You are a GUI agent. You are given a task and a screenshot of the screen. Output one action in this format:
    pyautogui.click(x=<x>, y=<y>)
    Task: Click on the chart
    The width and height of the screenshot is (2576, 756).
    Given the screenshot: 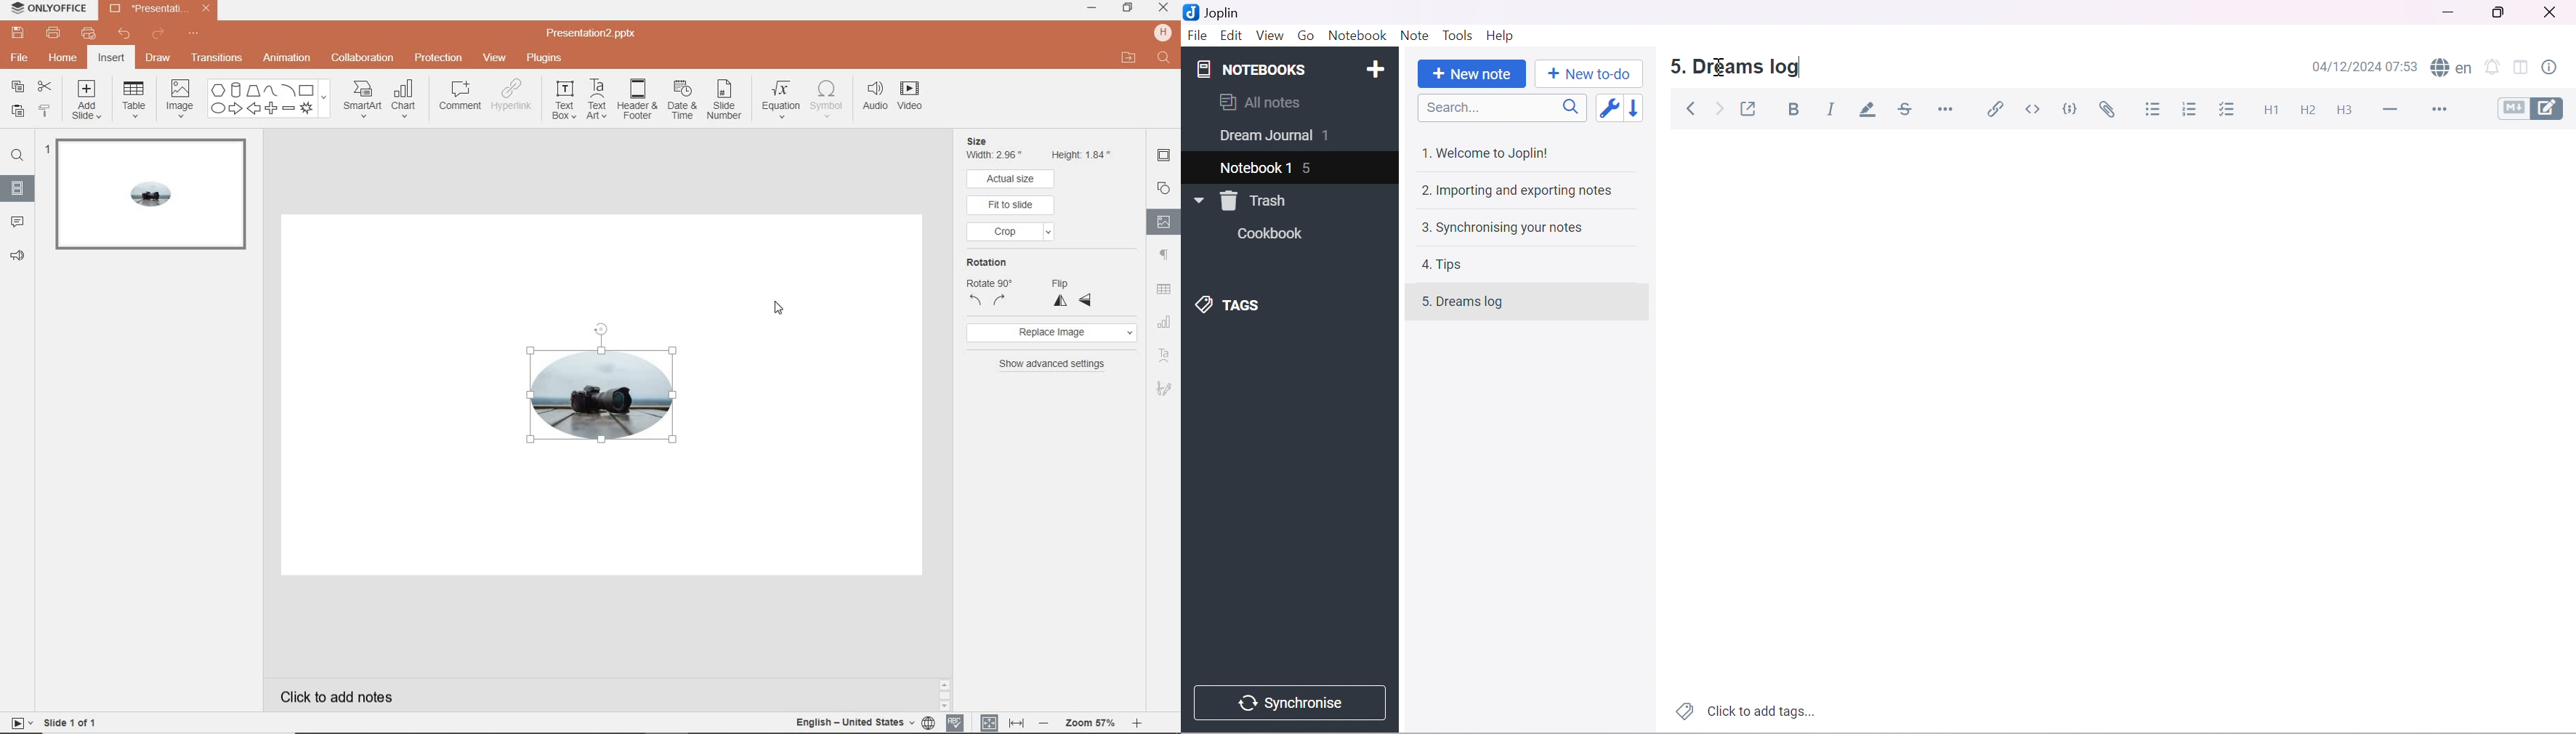 What is the action you would take?
    pyautogui.click(x=1166, y=321)
    